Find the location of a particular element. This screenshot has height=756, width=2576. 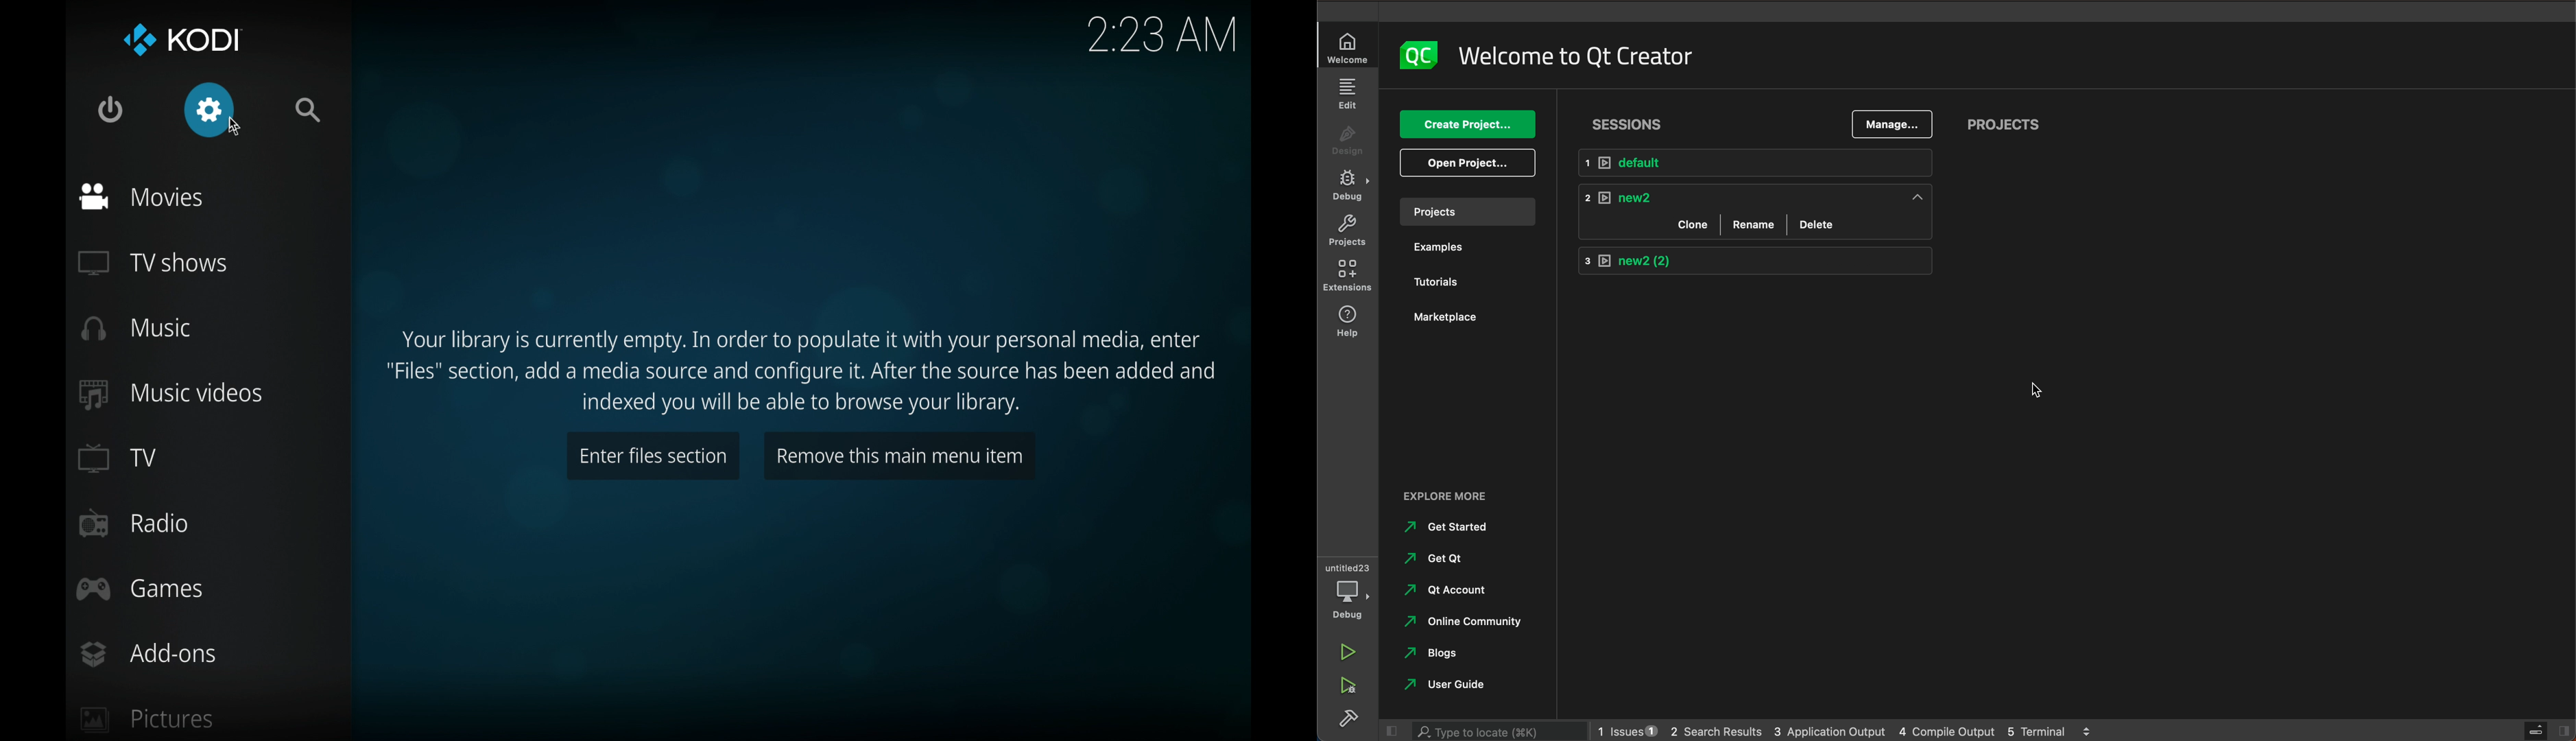

explore more is located at coordinates (1463, 496).